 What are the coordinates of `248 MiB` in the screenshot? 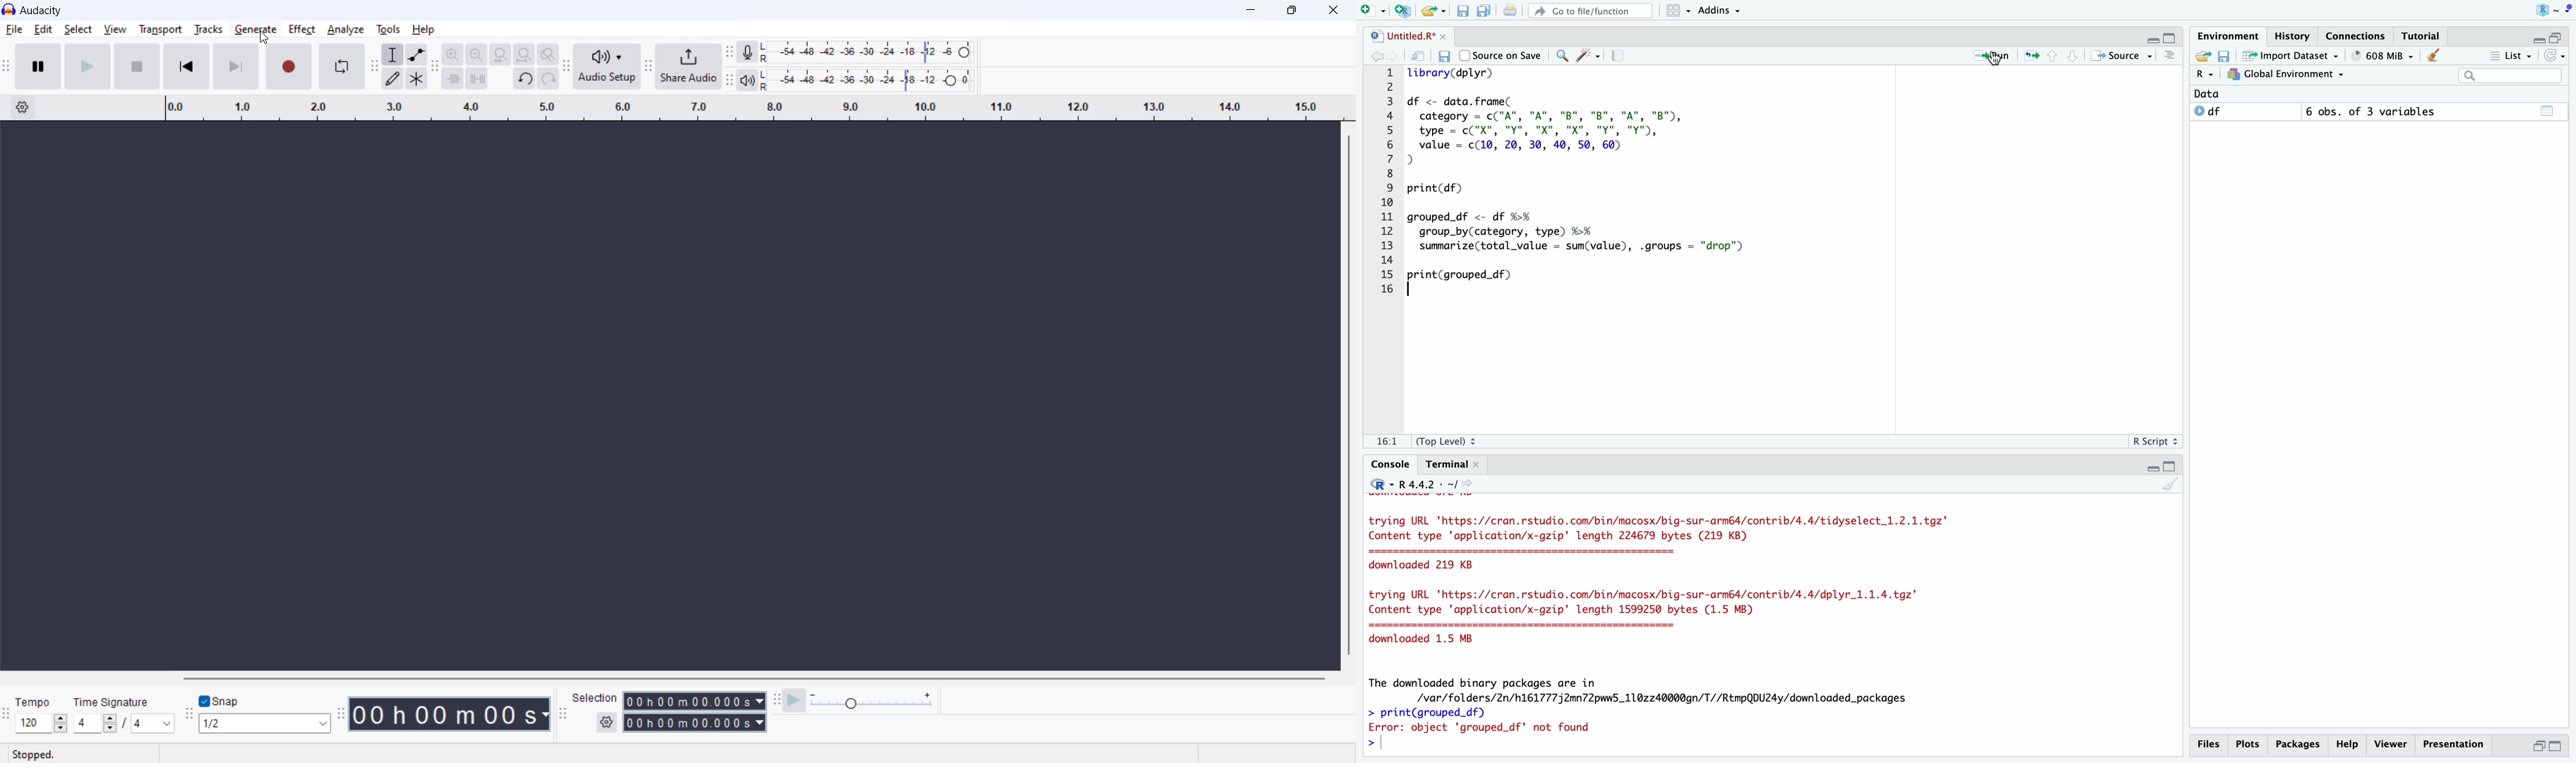 It's located at (2382, 56).